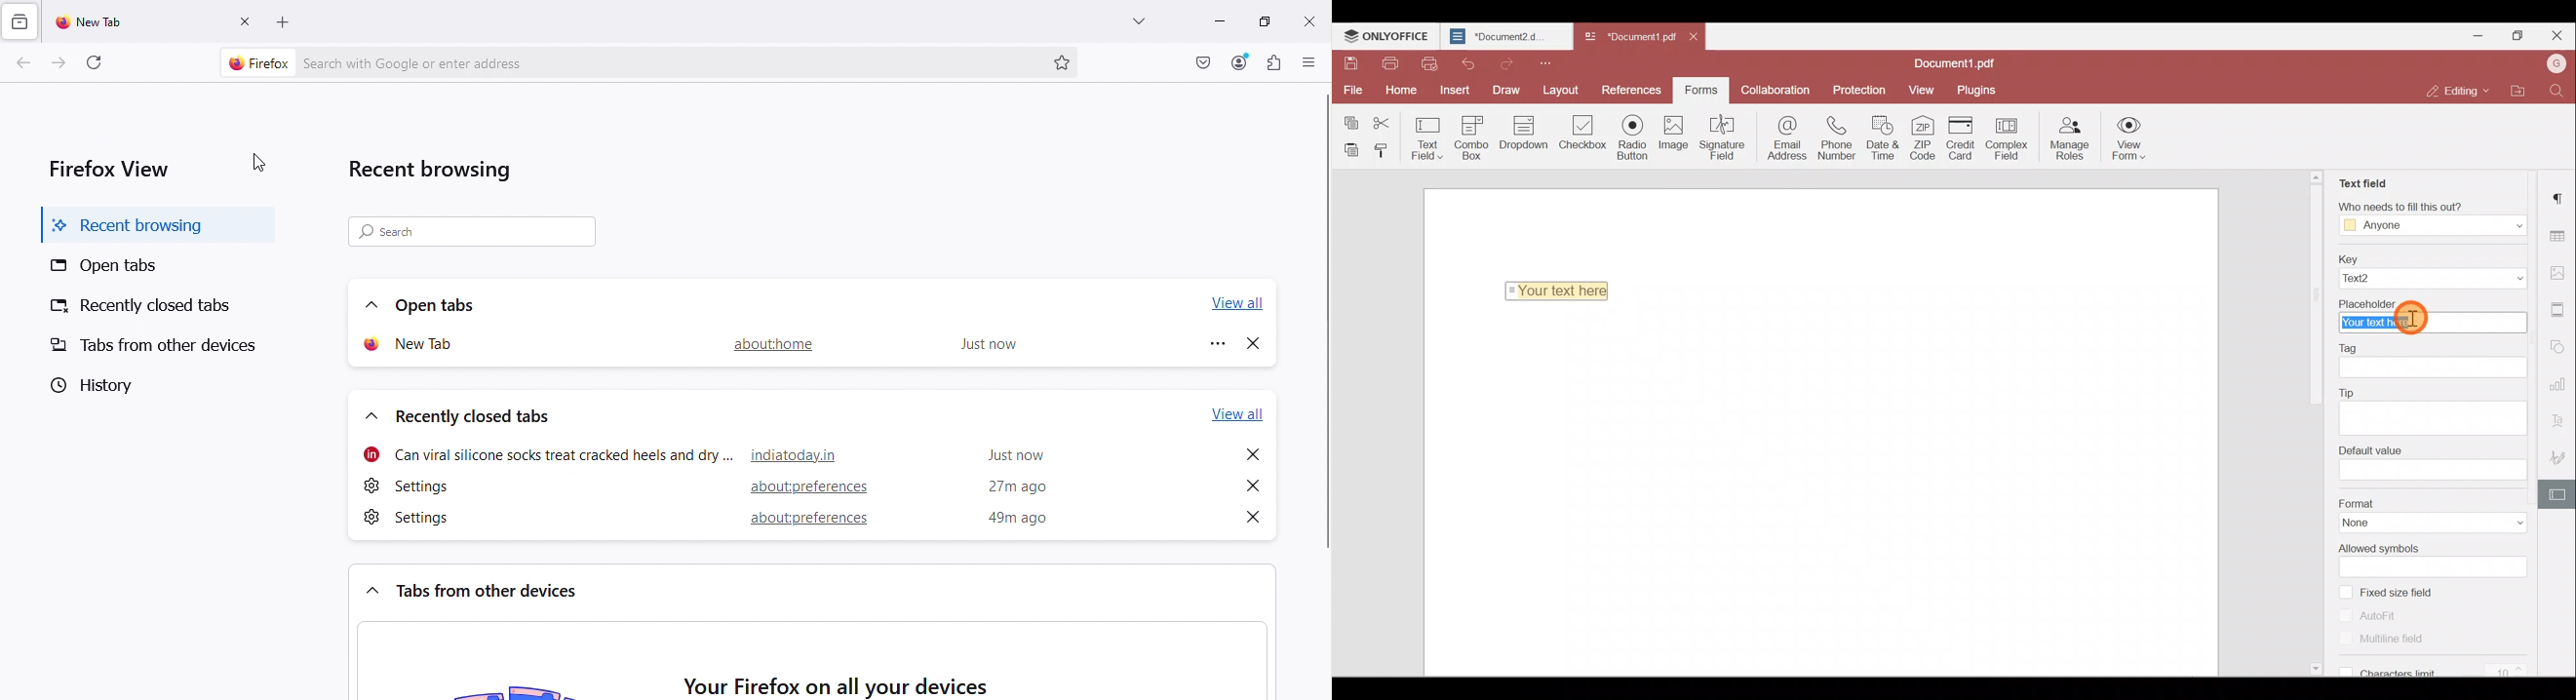 The width and height of the screenshot is (2576, 700). I want to click on Close, so click(1257, 454).